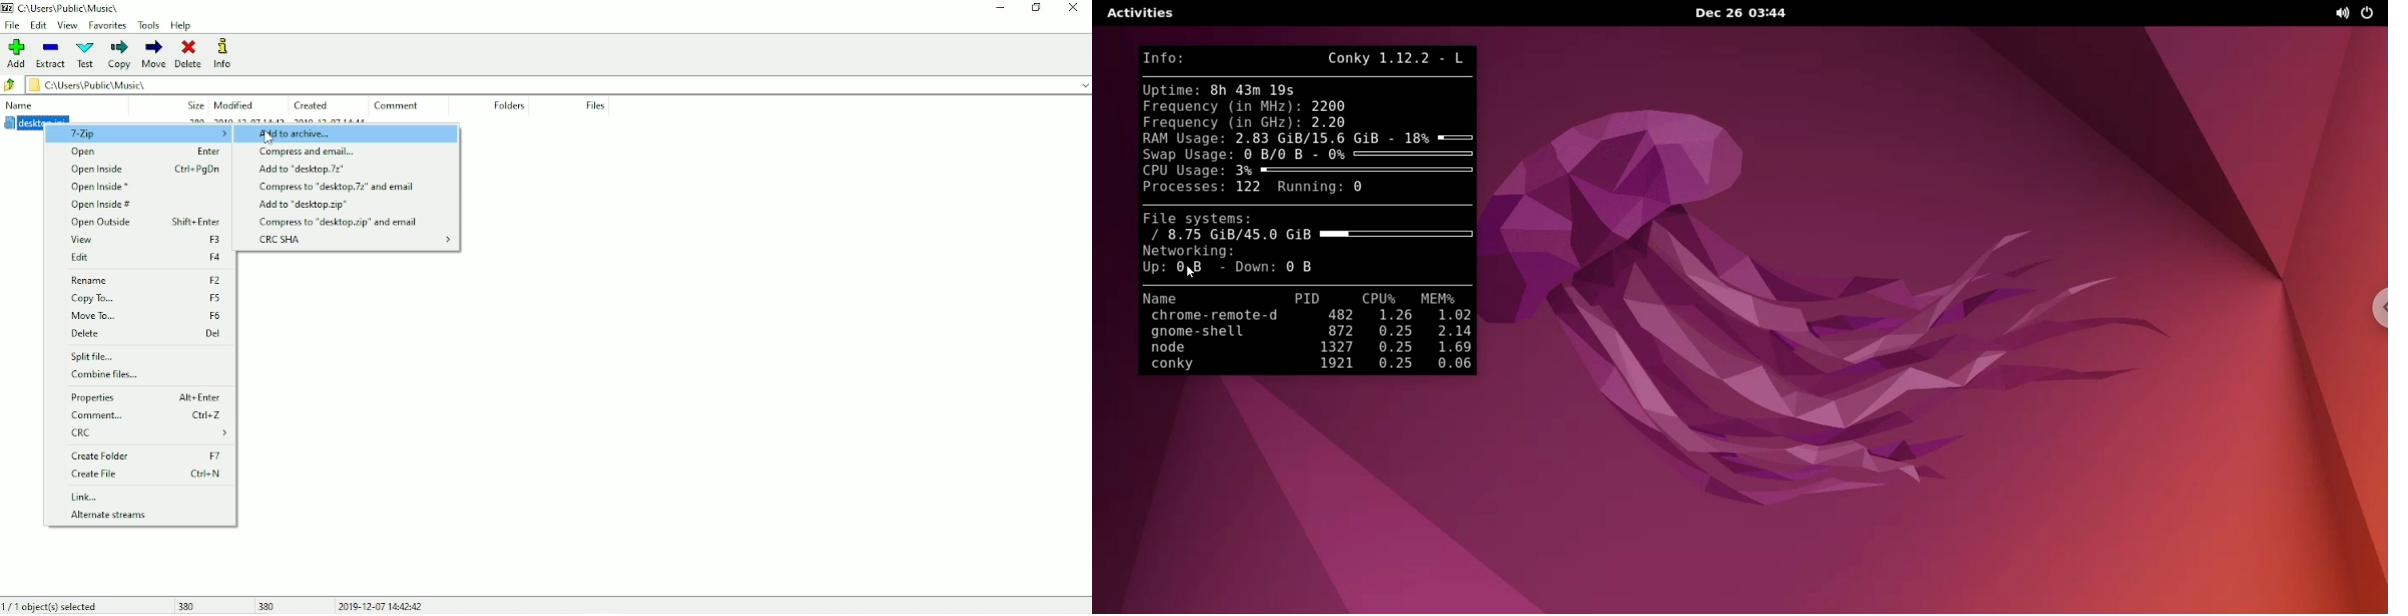 This screenshot has width=2408, height=616. Describe the element at coordinates (147, 456) in the screenshot. I see `Create Folder` at that location.